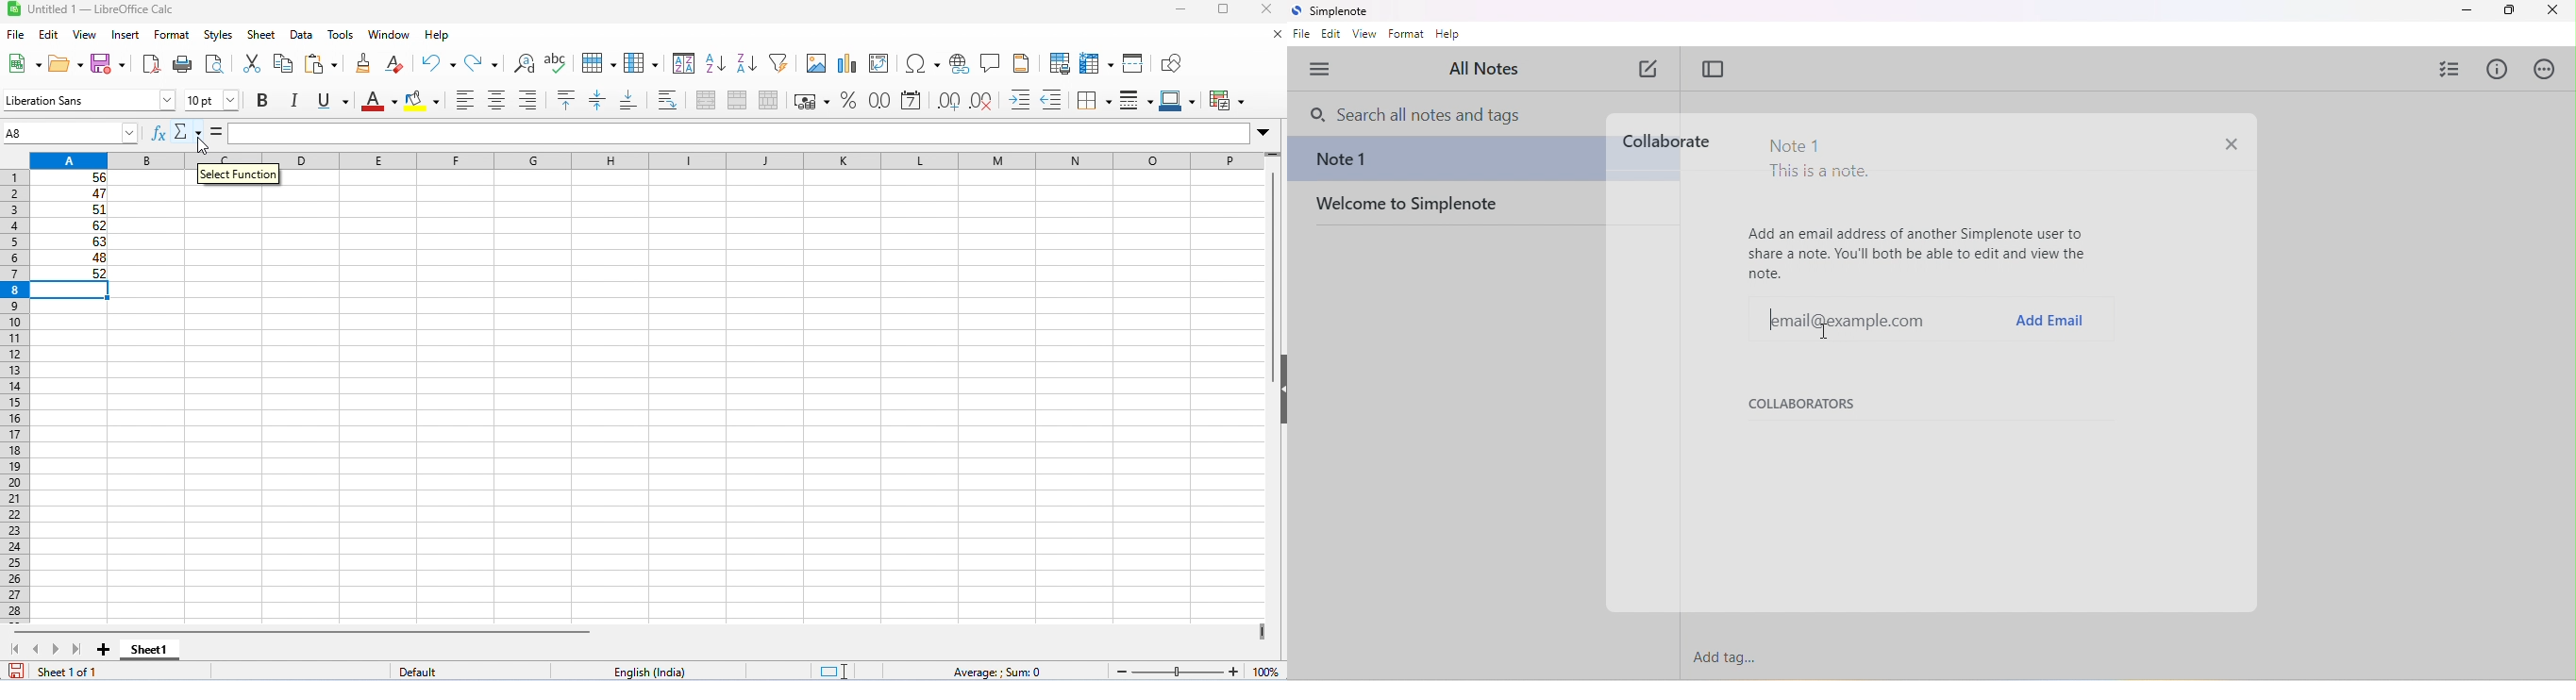 This screenshot has height=700, width=2576. Describe the element at coordinates (707, 100) in the screenshot. I see `merge and center` at that location.